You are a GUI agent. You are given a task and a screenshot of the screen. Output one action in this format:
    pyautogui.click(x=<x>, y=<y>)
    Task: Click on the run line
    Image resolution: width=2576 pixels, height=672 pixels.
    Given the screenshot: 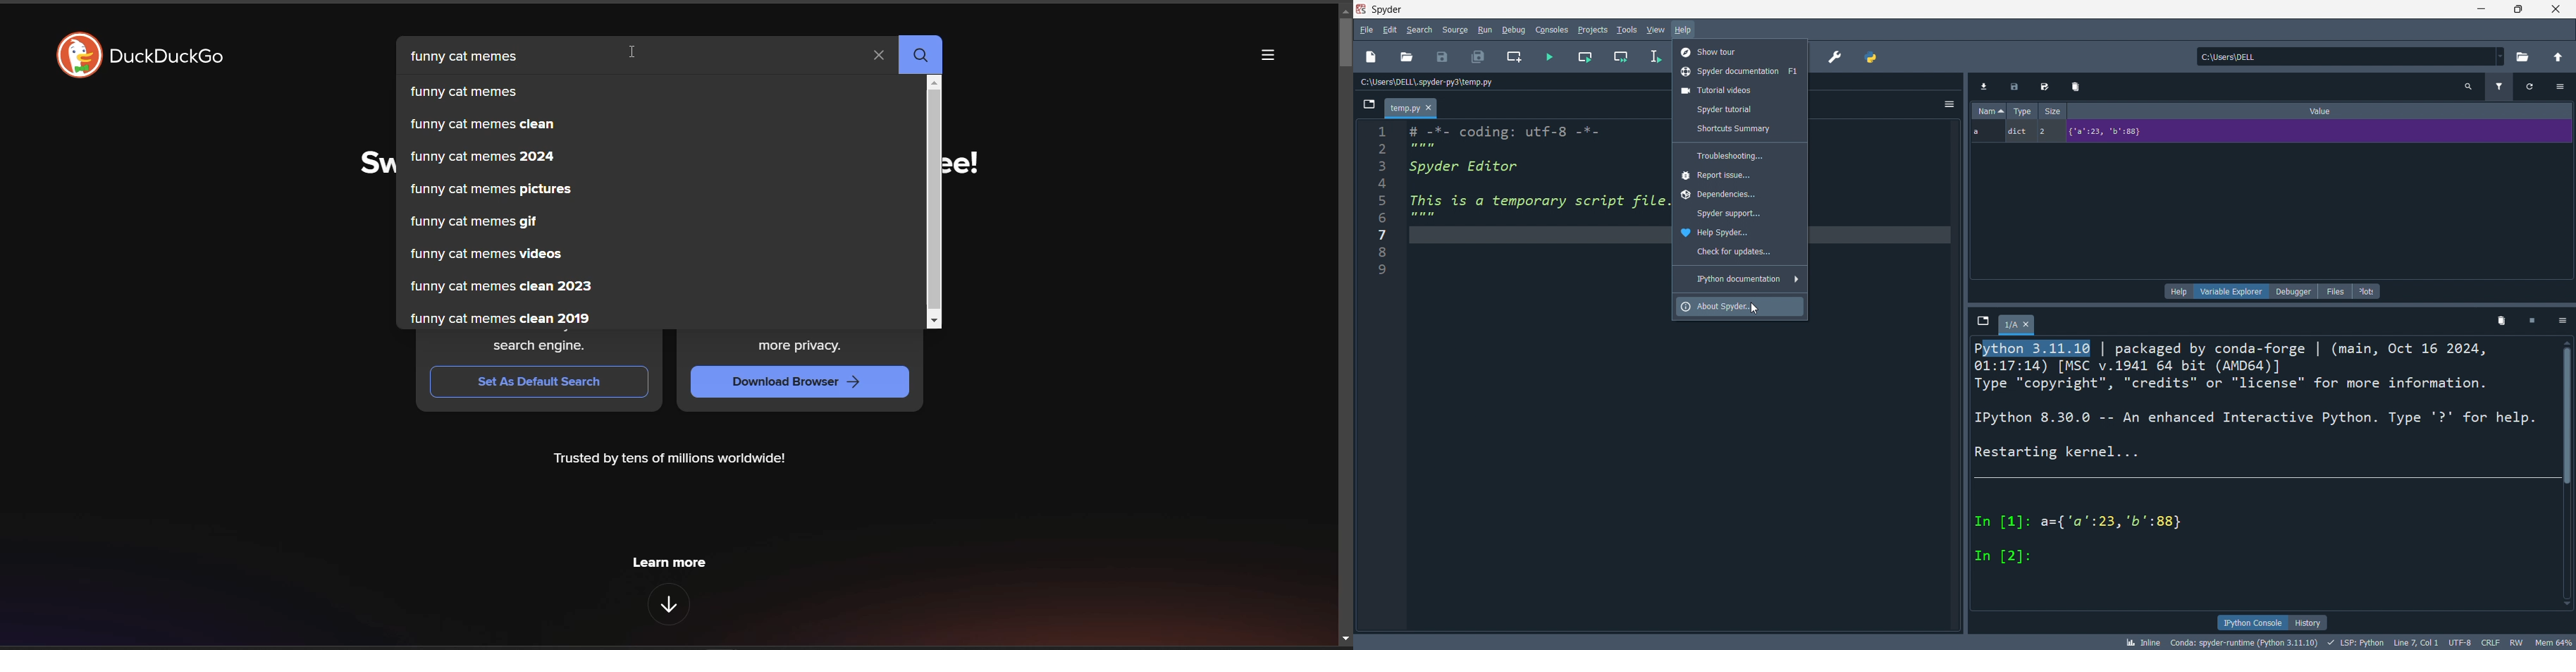 What is the action you would take?
    pyautogui.click(x=1655, y=57)
    